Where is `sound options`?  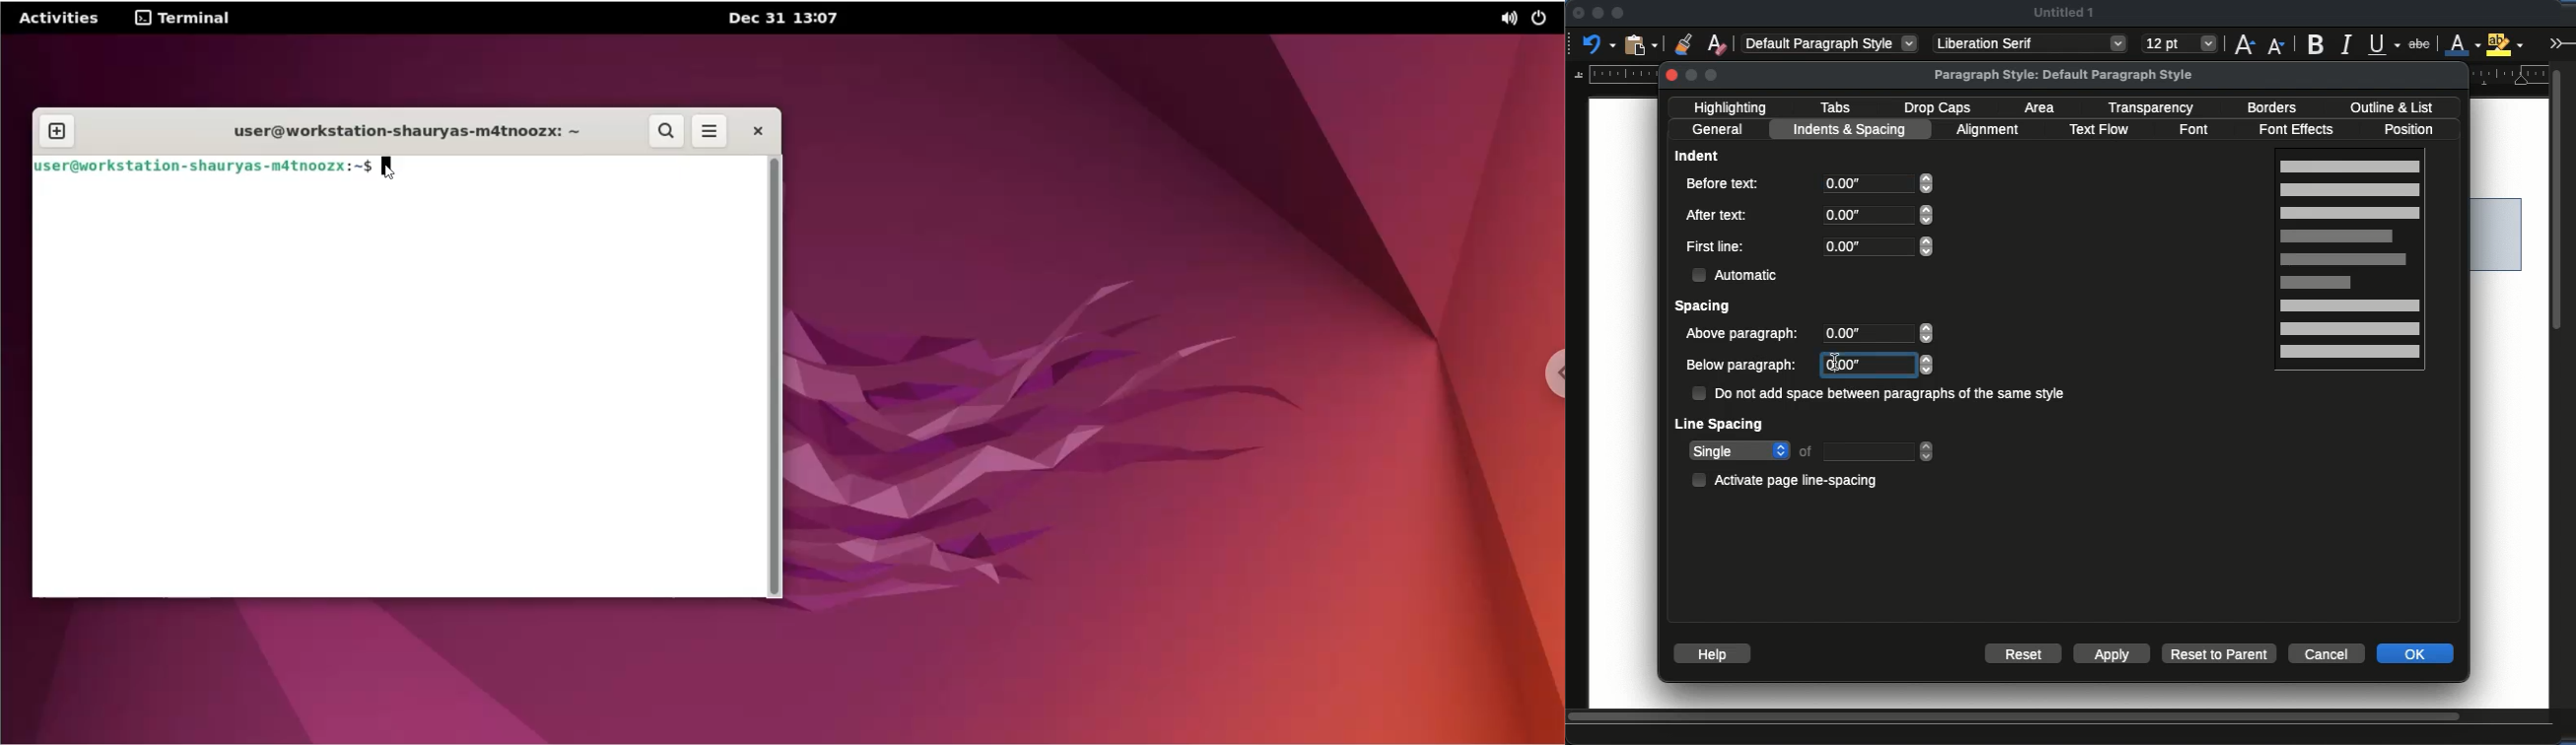 sound options is located at coordinates (1508, 18).